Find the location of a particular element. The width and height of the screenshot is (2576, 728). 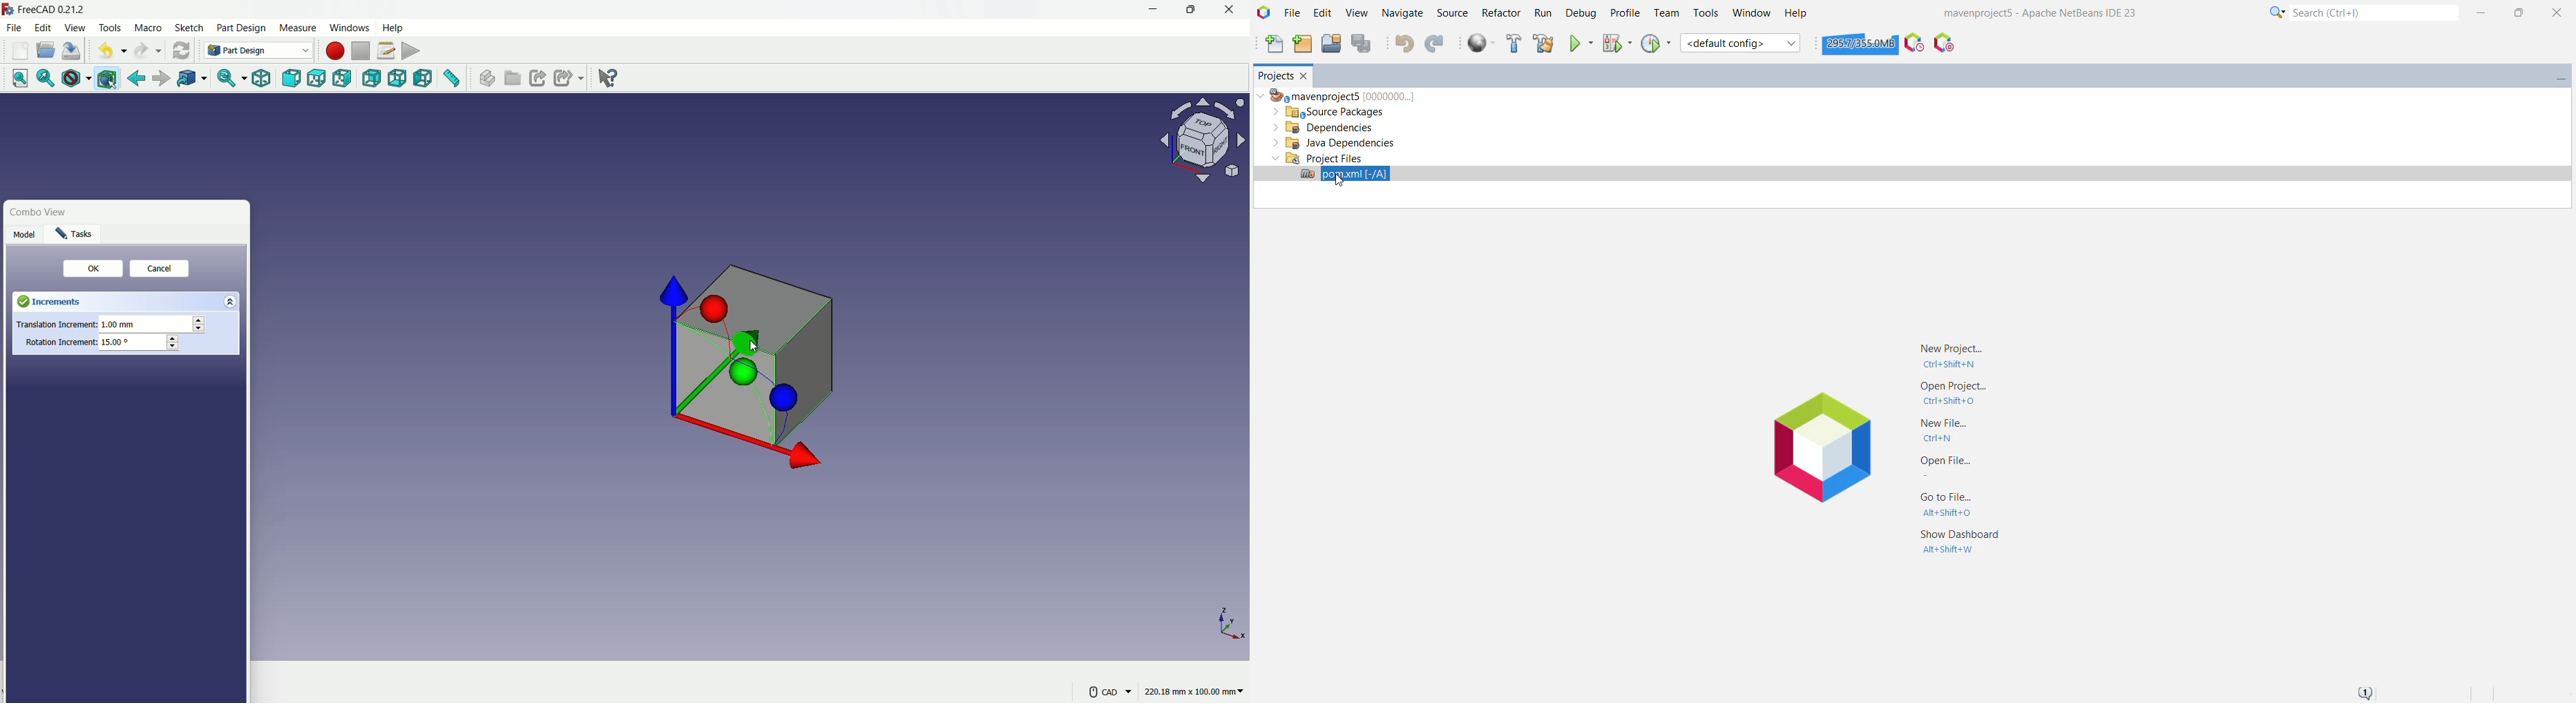

edit is located at coordinates (44, 27).